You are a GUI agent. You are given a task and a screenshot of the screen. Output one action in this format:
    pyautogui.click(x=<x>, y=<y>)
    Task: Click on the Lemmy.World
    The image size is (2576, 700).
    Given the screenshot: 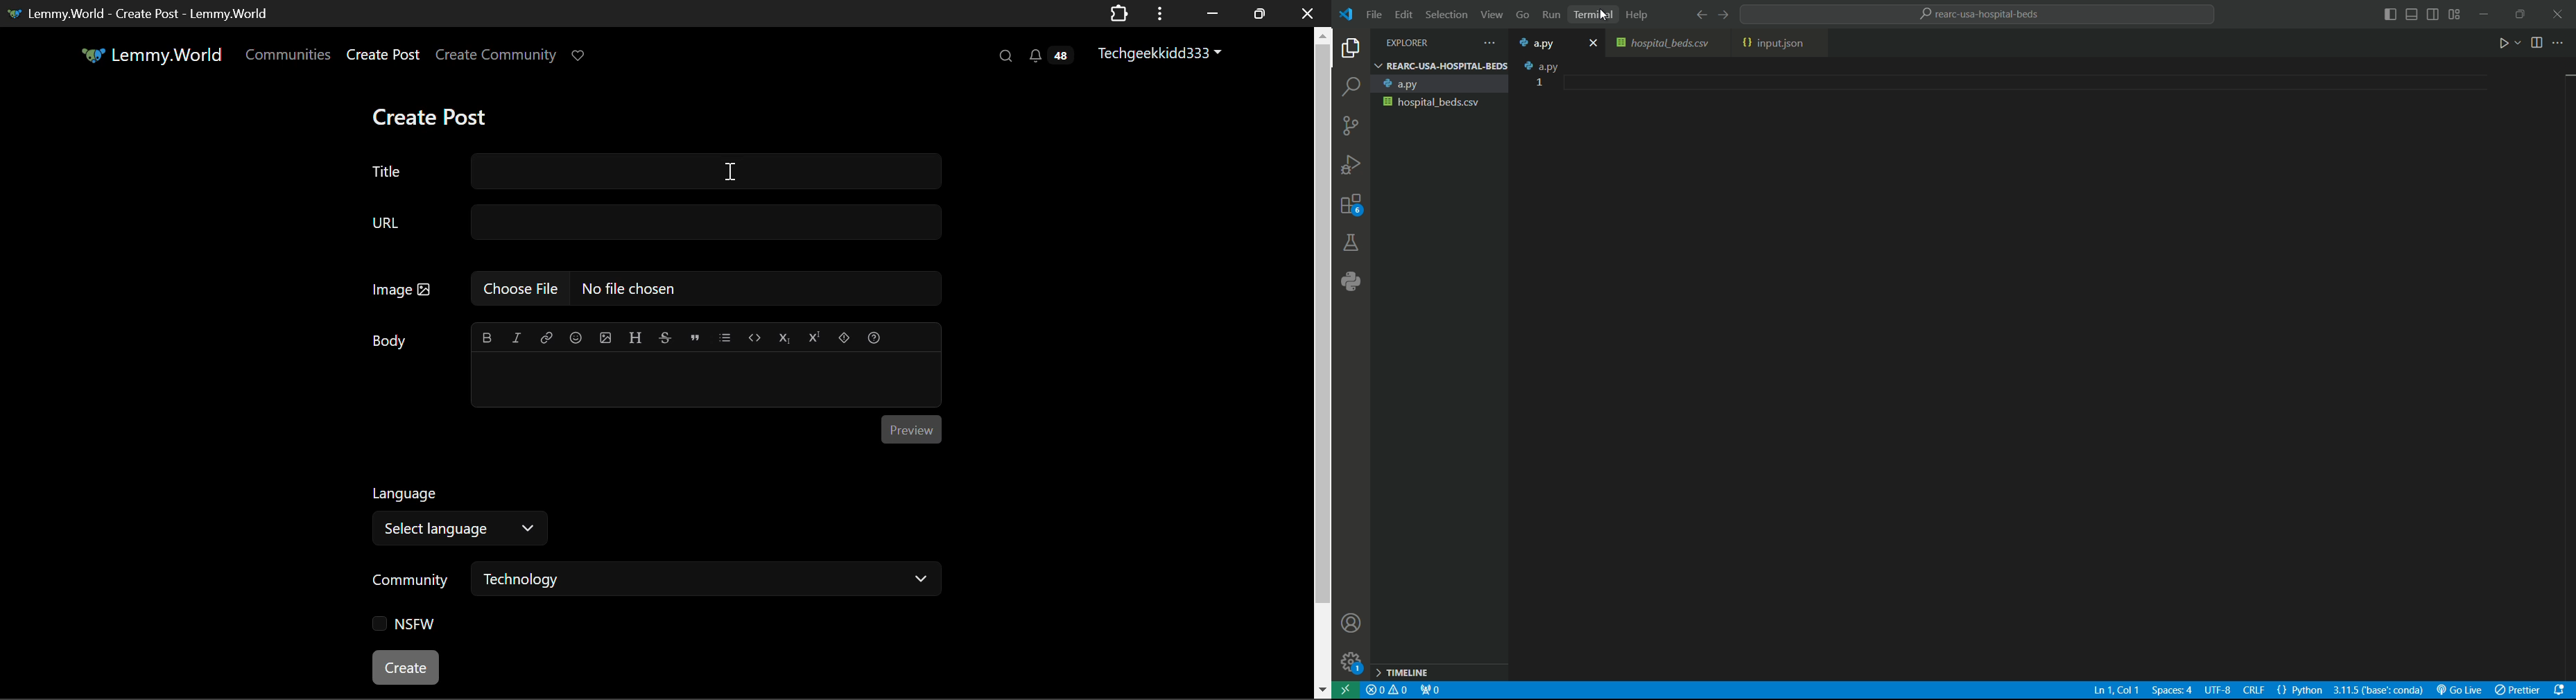 What is the action you would take?
    pyautogui.click(x=154, y=57)
    